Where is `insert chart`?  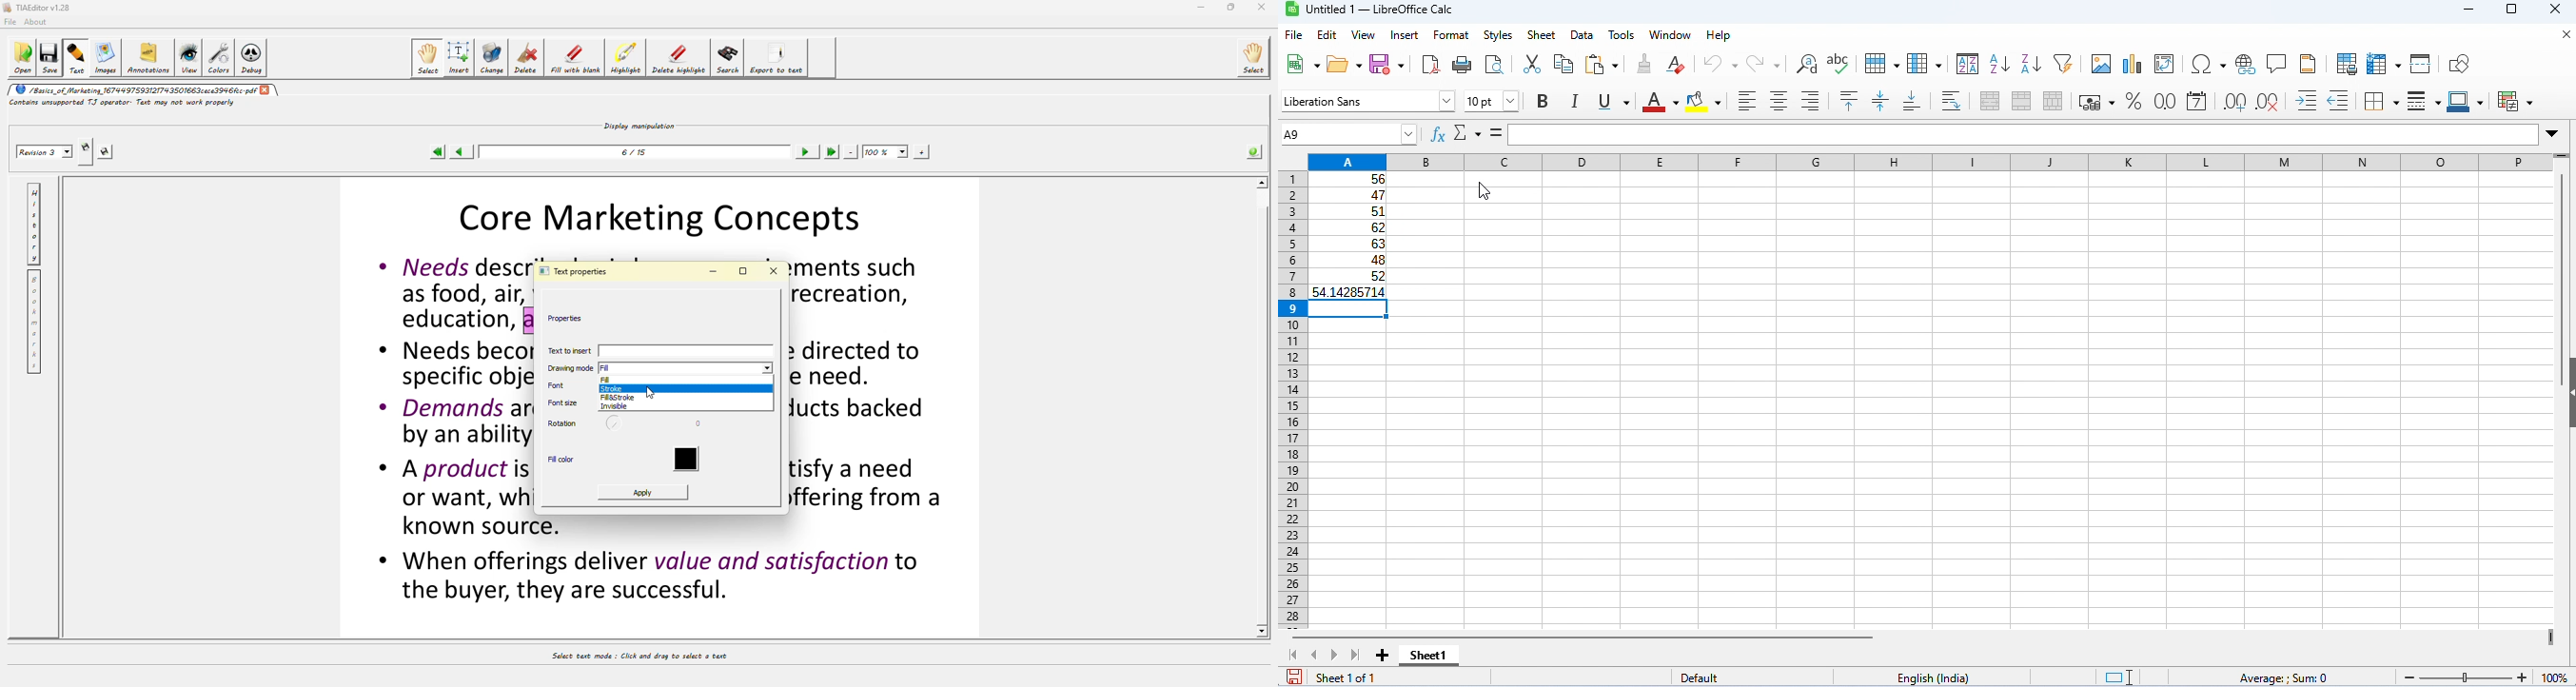
insert chart is located at coordinates (2132, 65).